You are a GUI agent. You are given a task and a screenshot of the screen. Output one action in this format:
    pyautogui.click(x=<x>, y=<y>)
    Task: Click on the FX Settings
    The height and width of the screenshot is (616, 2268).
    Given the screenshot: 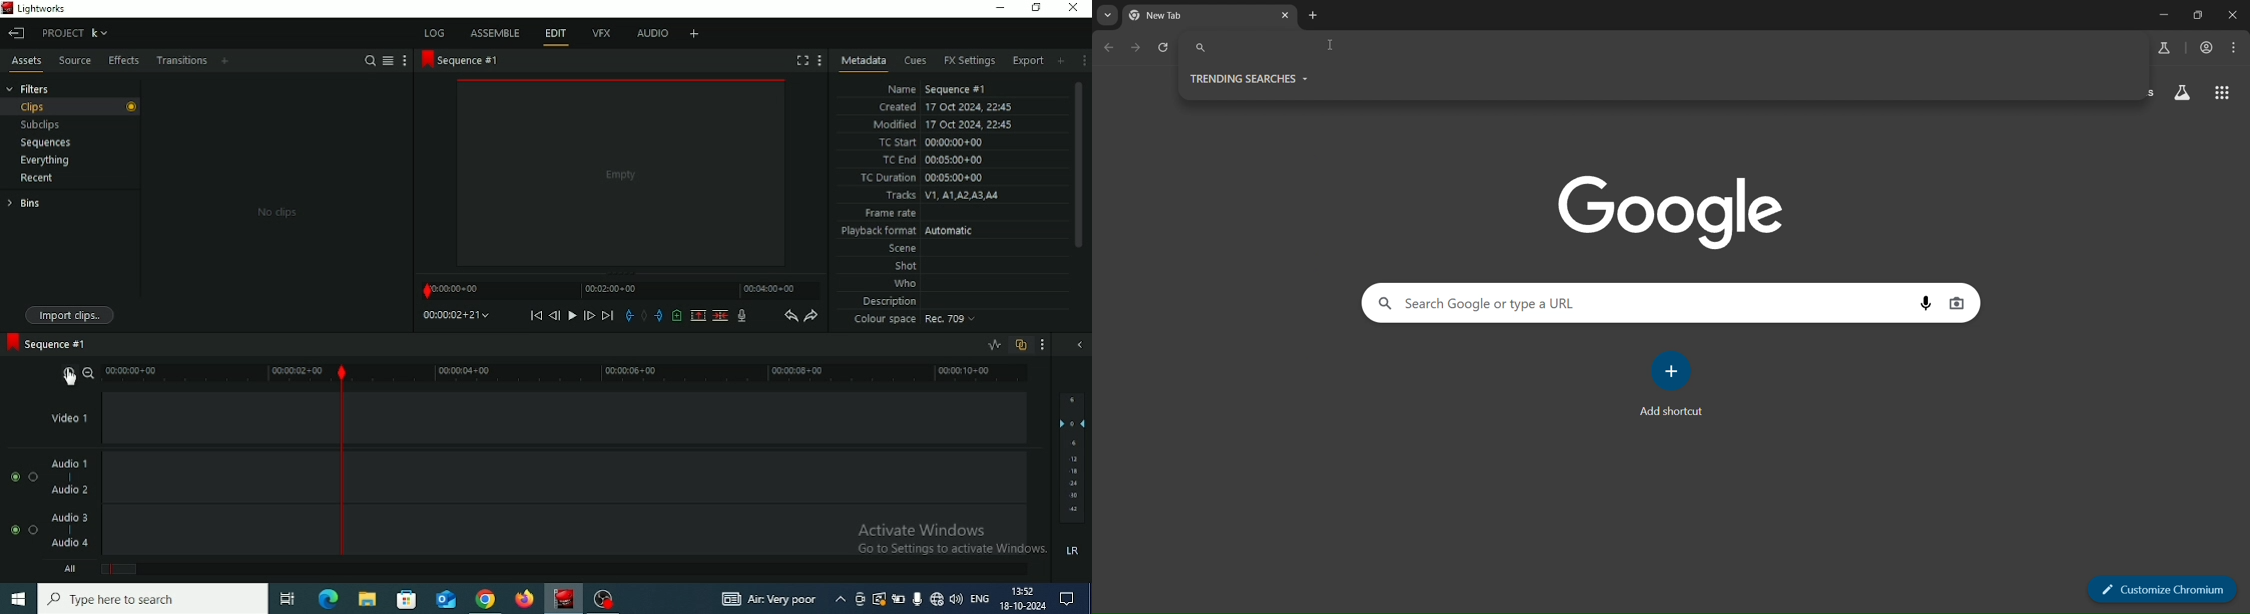 What is the action you would take?
    pyautogui.click(x=969, y=61)
    